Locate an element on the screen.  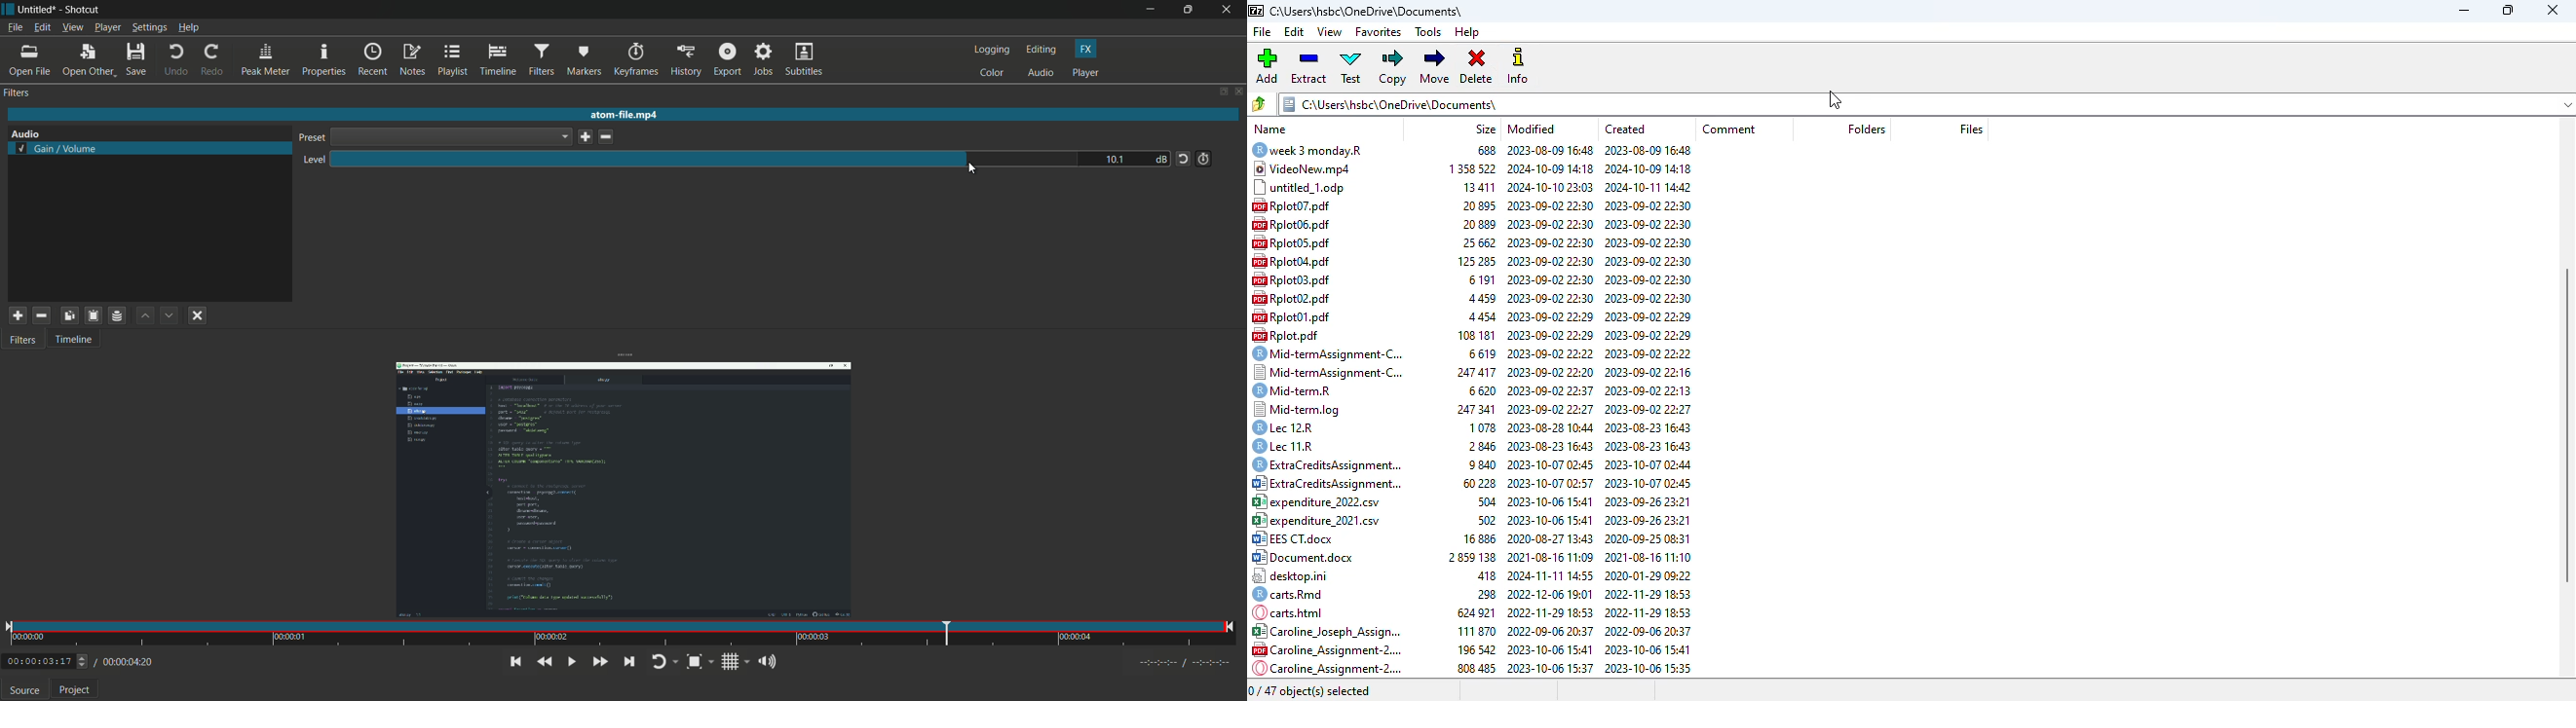
created is located at coordinates (1626, 129).